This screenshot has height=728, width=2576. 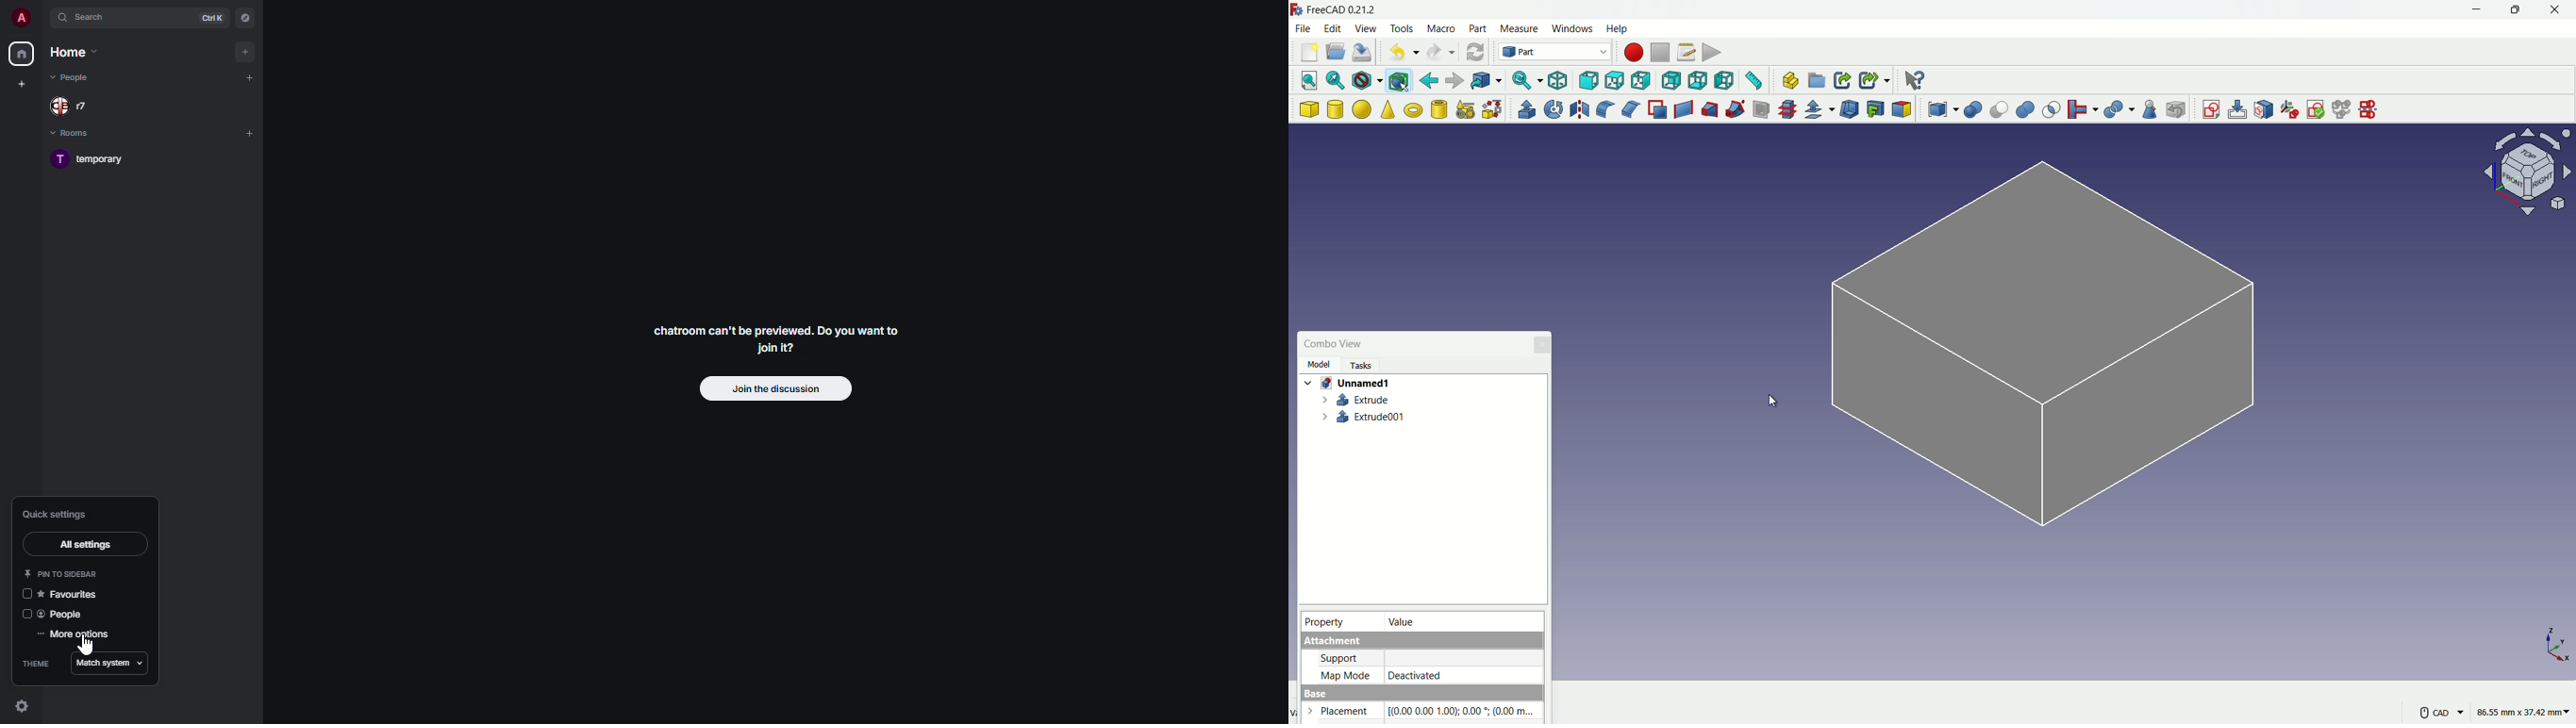 I want to click on Combo View, so click(x=1334, y=343).